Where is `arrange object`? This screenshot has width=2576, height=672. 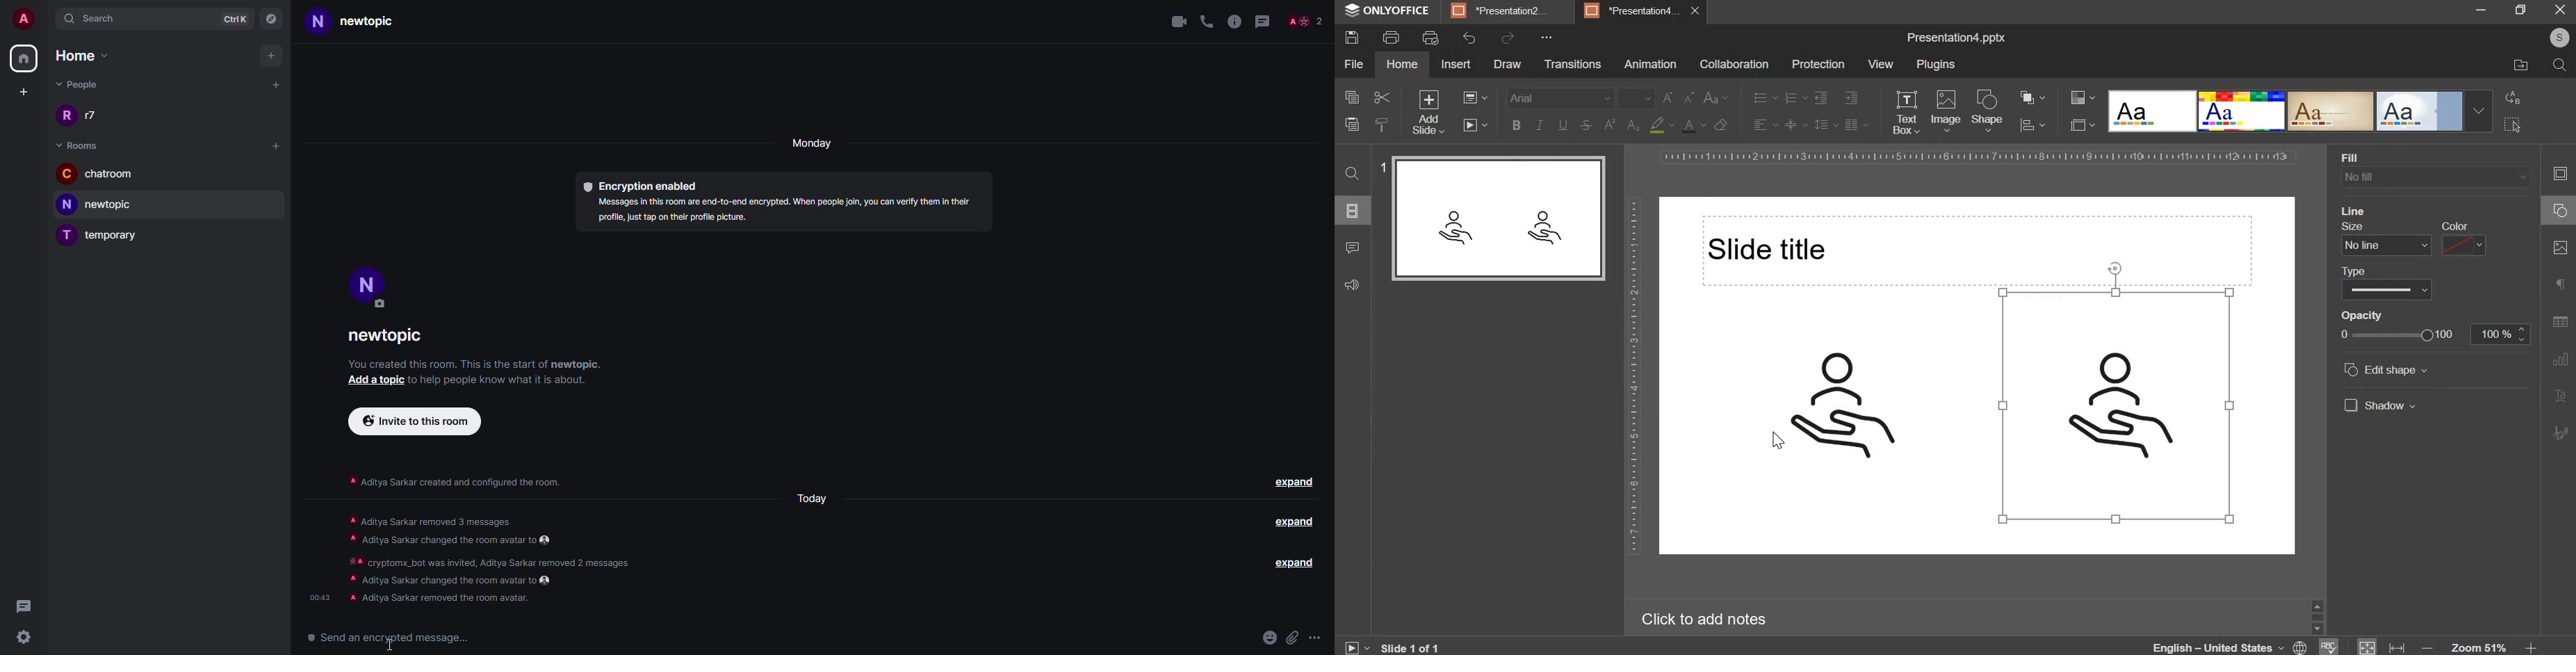 arrange object is located at coordinates (2030, 99).